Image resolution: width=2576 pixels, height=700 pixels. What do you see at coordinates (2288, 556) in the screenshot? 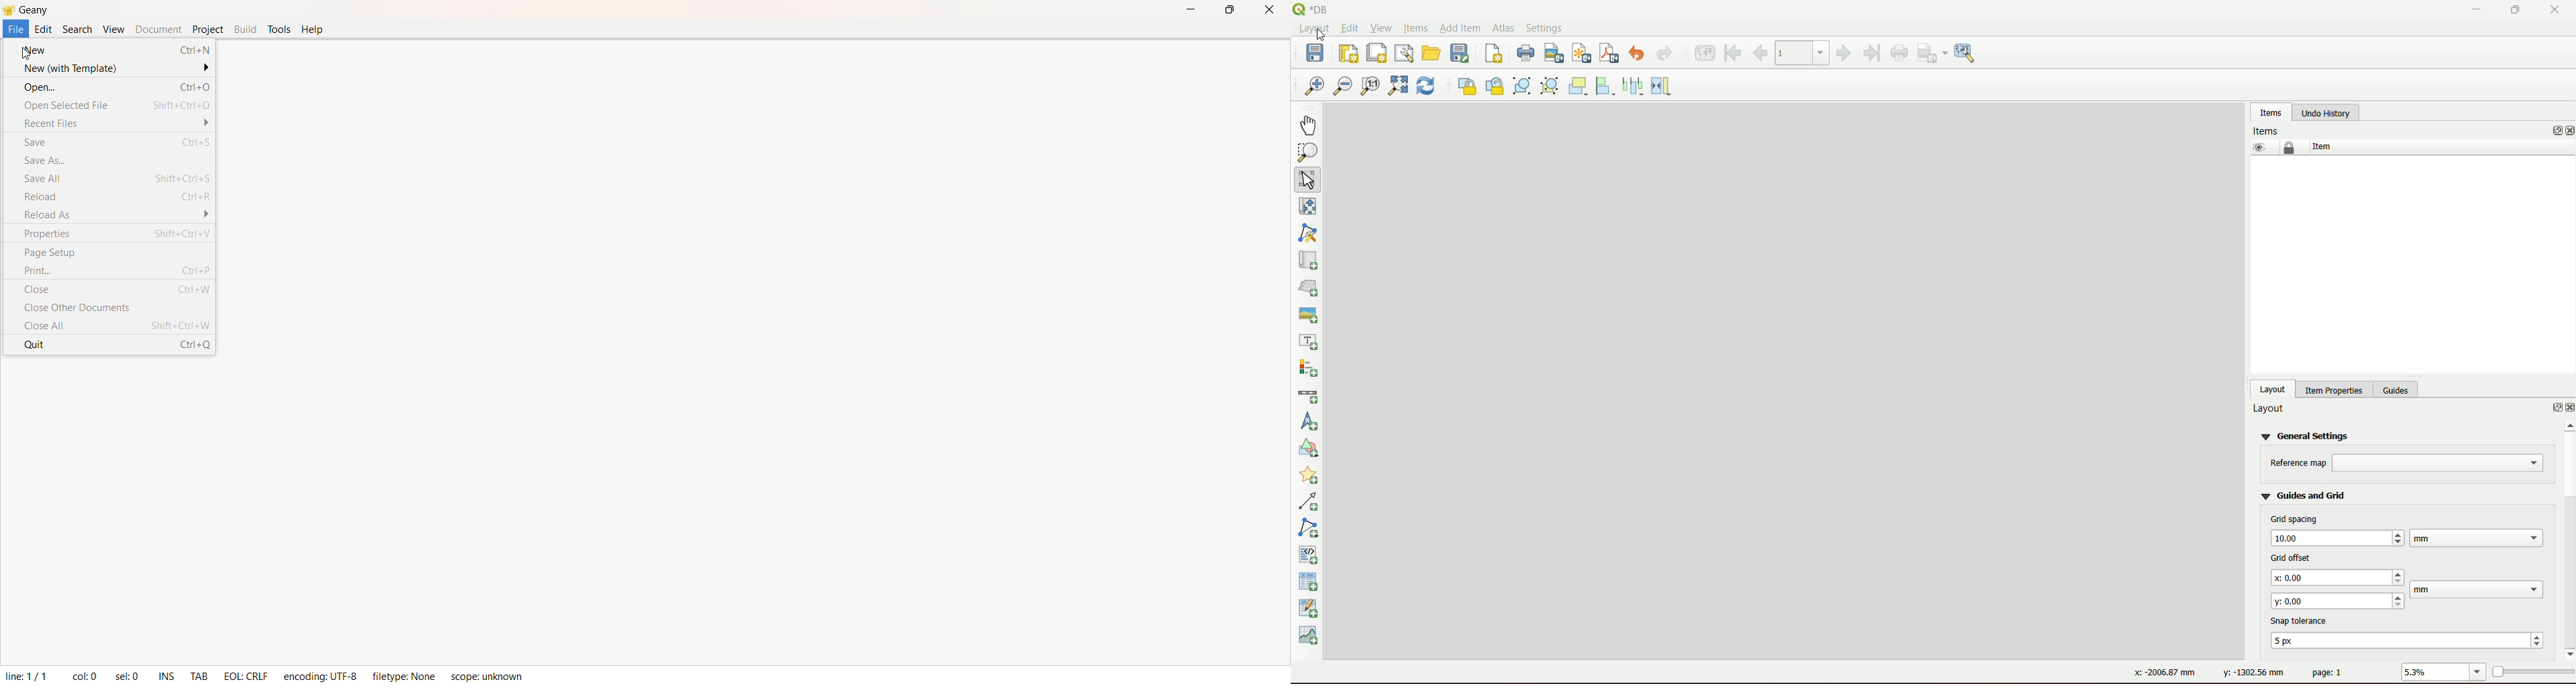
I see `grid offset` at bounding box center [2288, 556].